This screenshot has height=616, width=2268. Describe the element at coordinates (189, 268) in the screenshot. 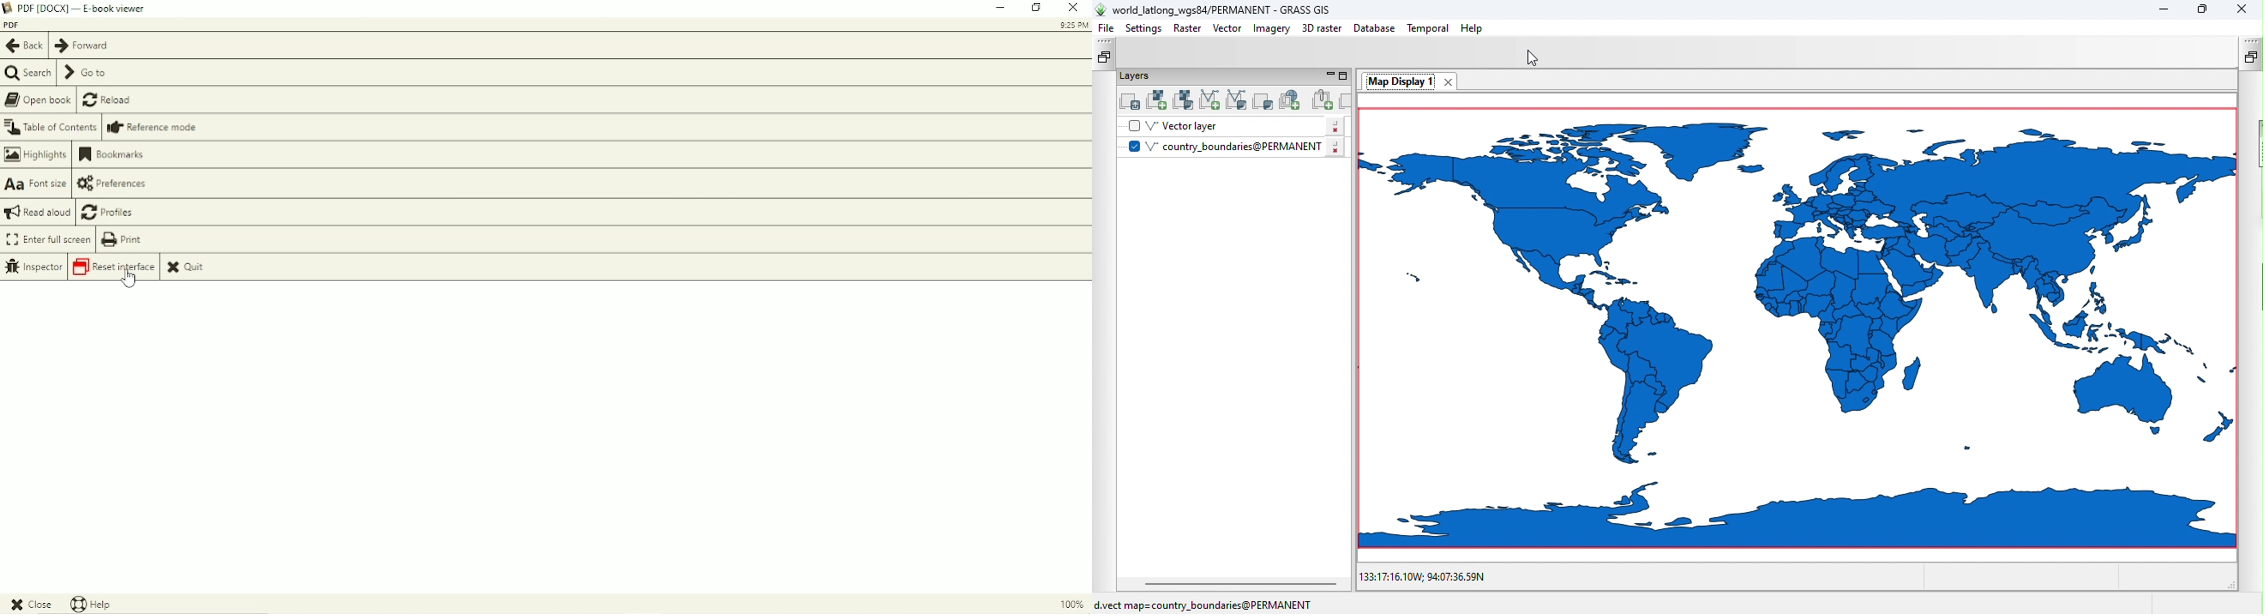

I see `Quit` at that location.